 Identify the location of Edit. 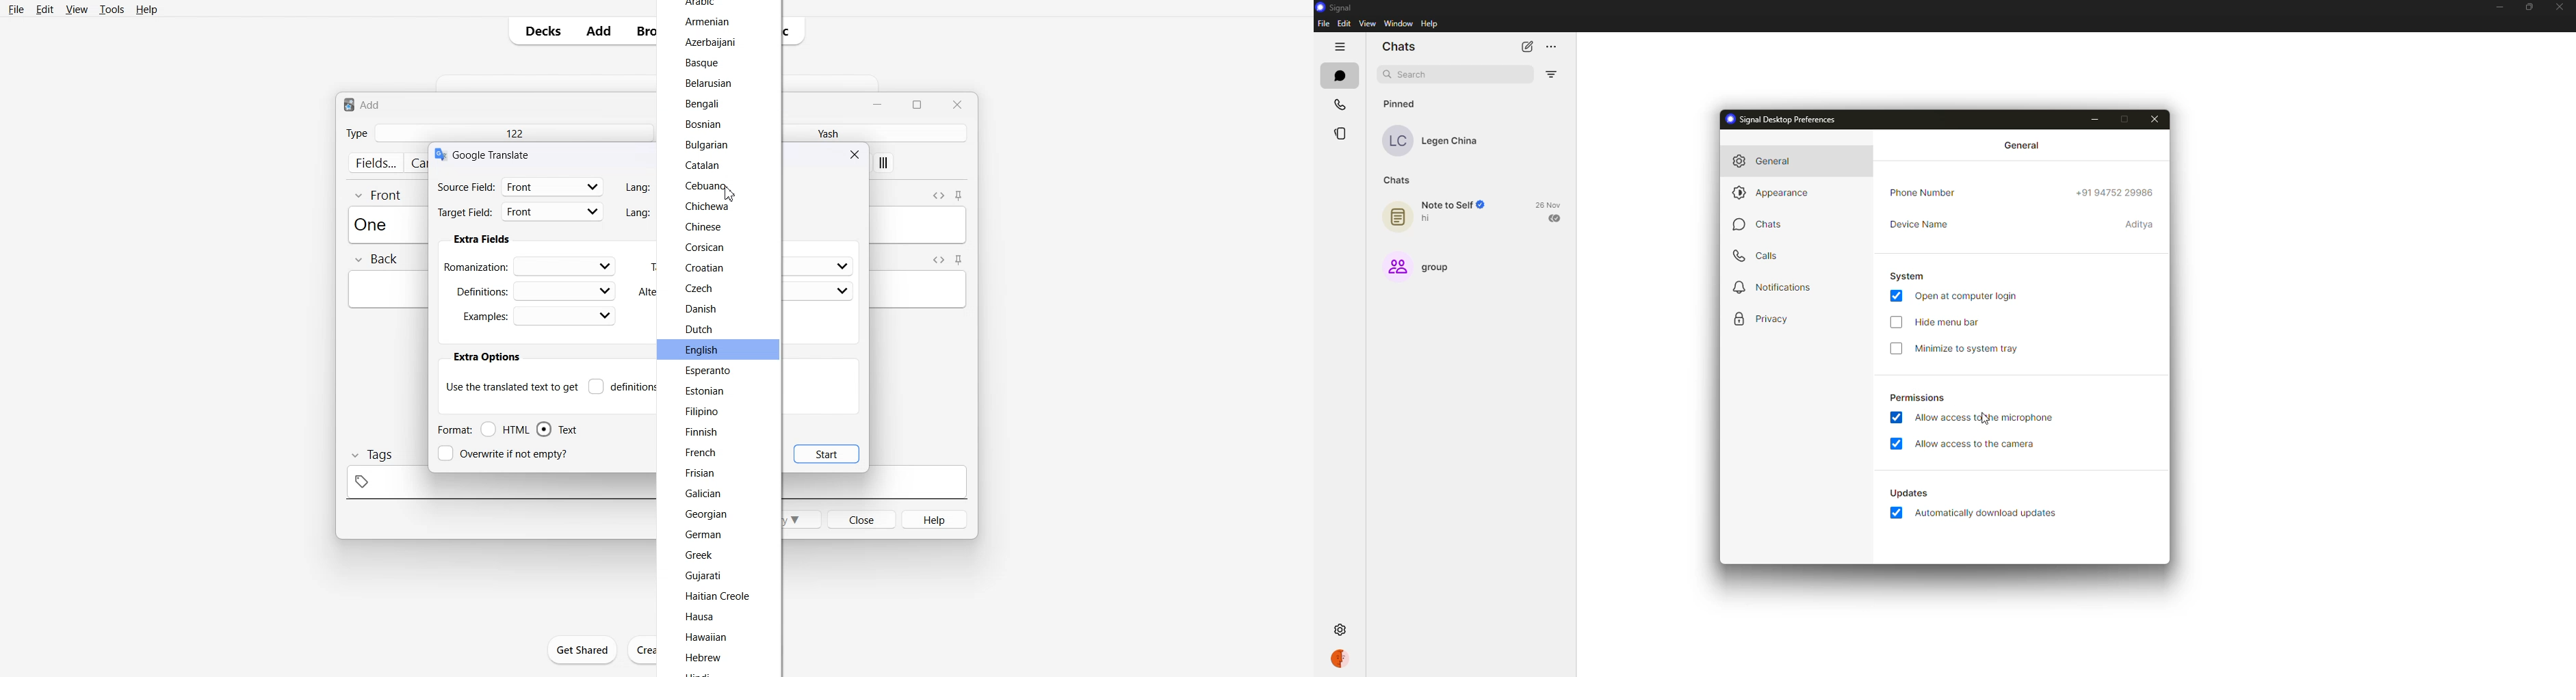
(44, 9).